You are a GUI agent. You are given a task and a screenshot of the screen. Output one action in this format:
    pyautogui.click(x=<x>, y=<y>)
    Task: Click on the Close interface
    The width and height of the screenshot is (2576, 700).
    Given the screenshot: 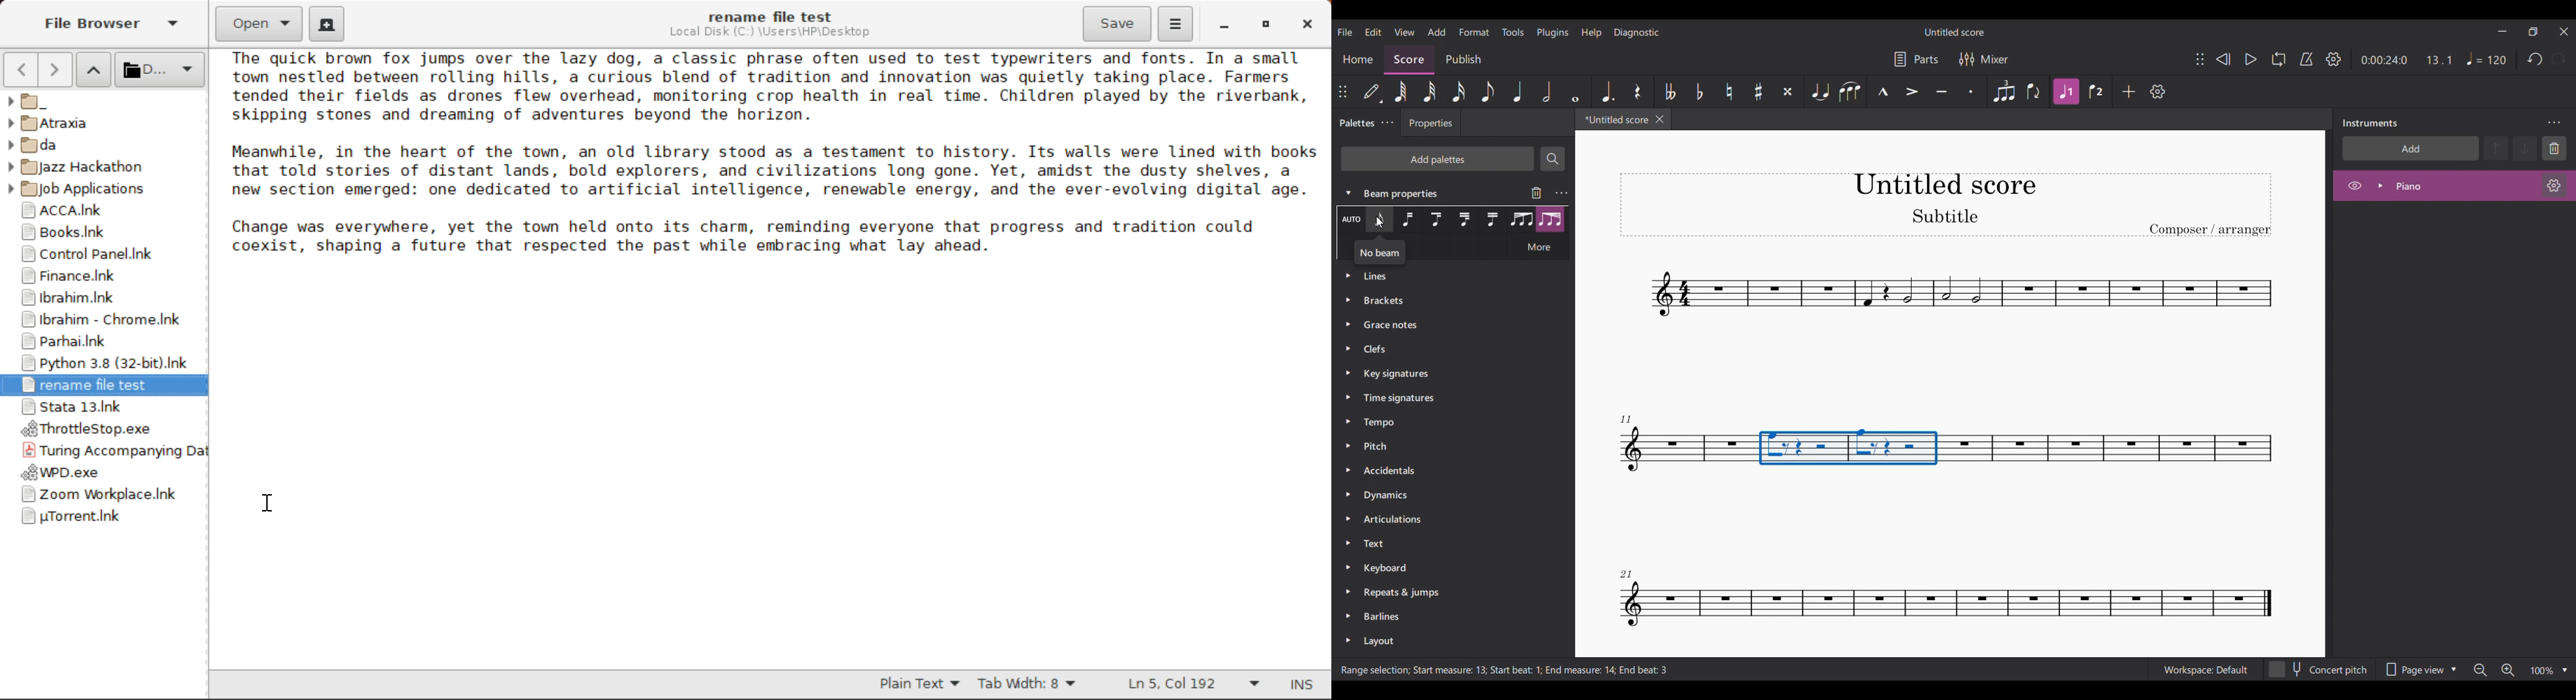 What is the action you would take?
    pyautogui.click(x=2565, y=32)
    